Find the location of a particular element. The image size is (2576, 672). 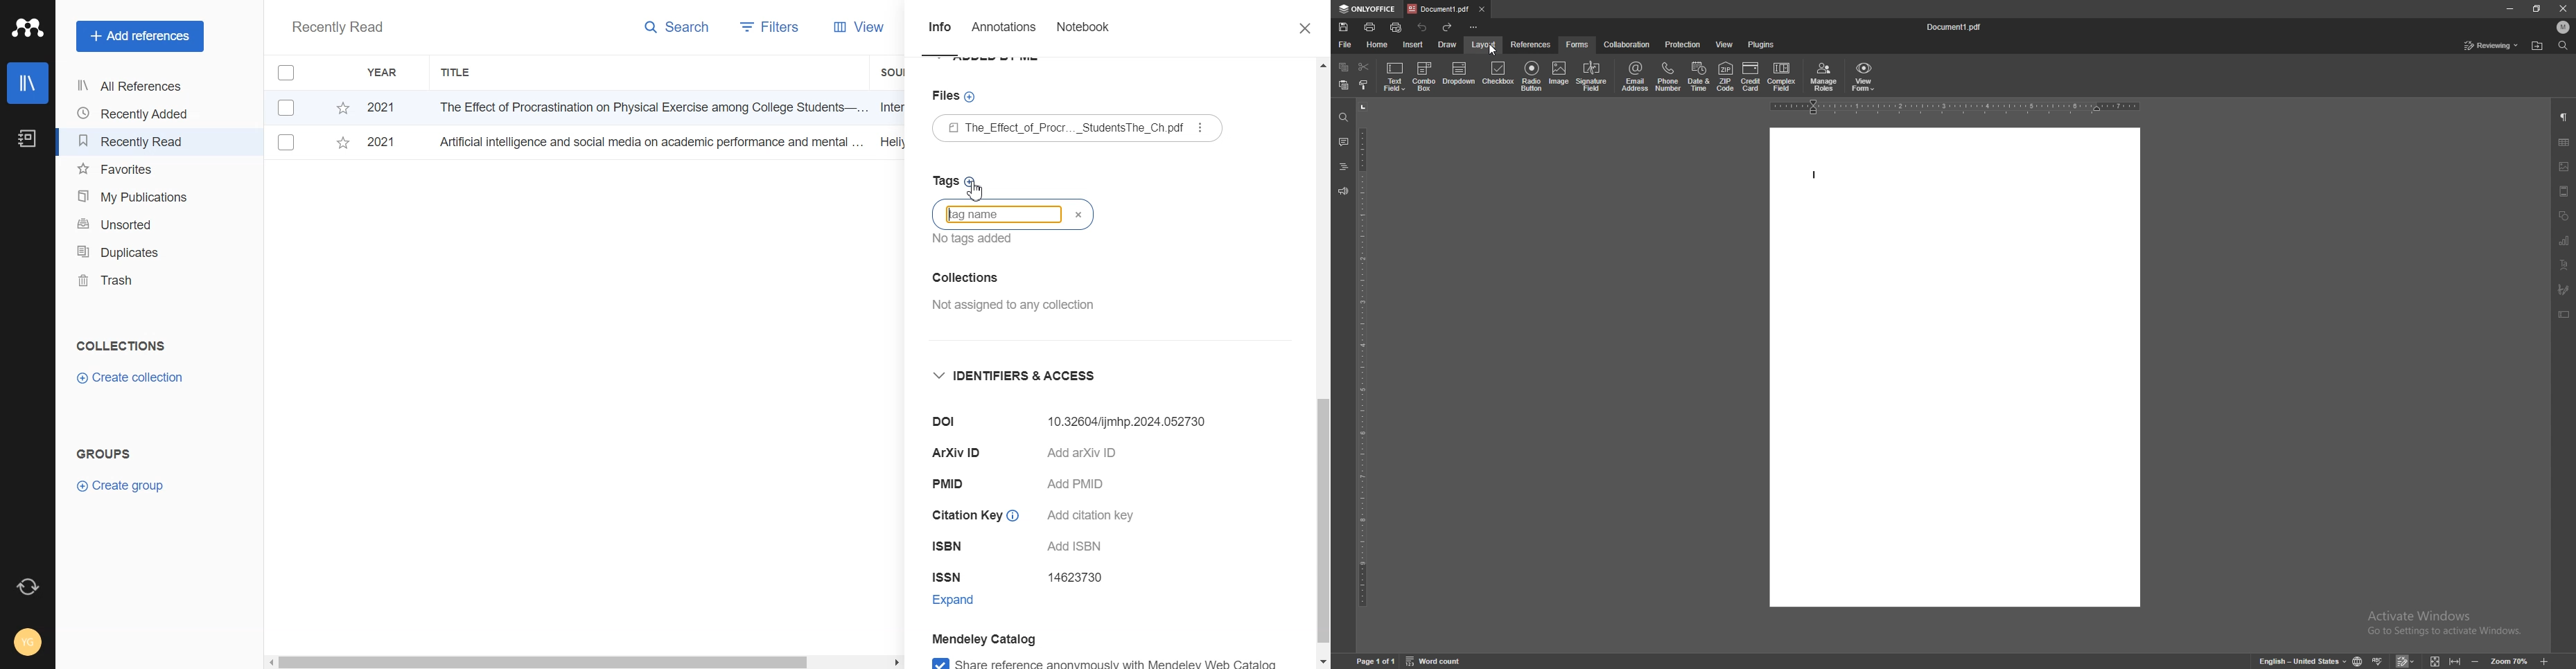

Identifier & Access is located at coordinates (1013, 377).